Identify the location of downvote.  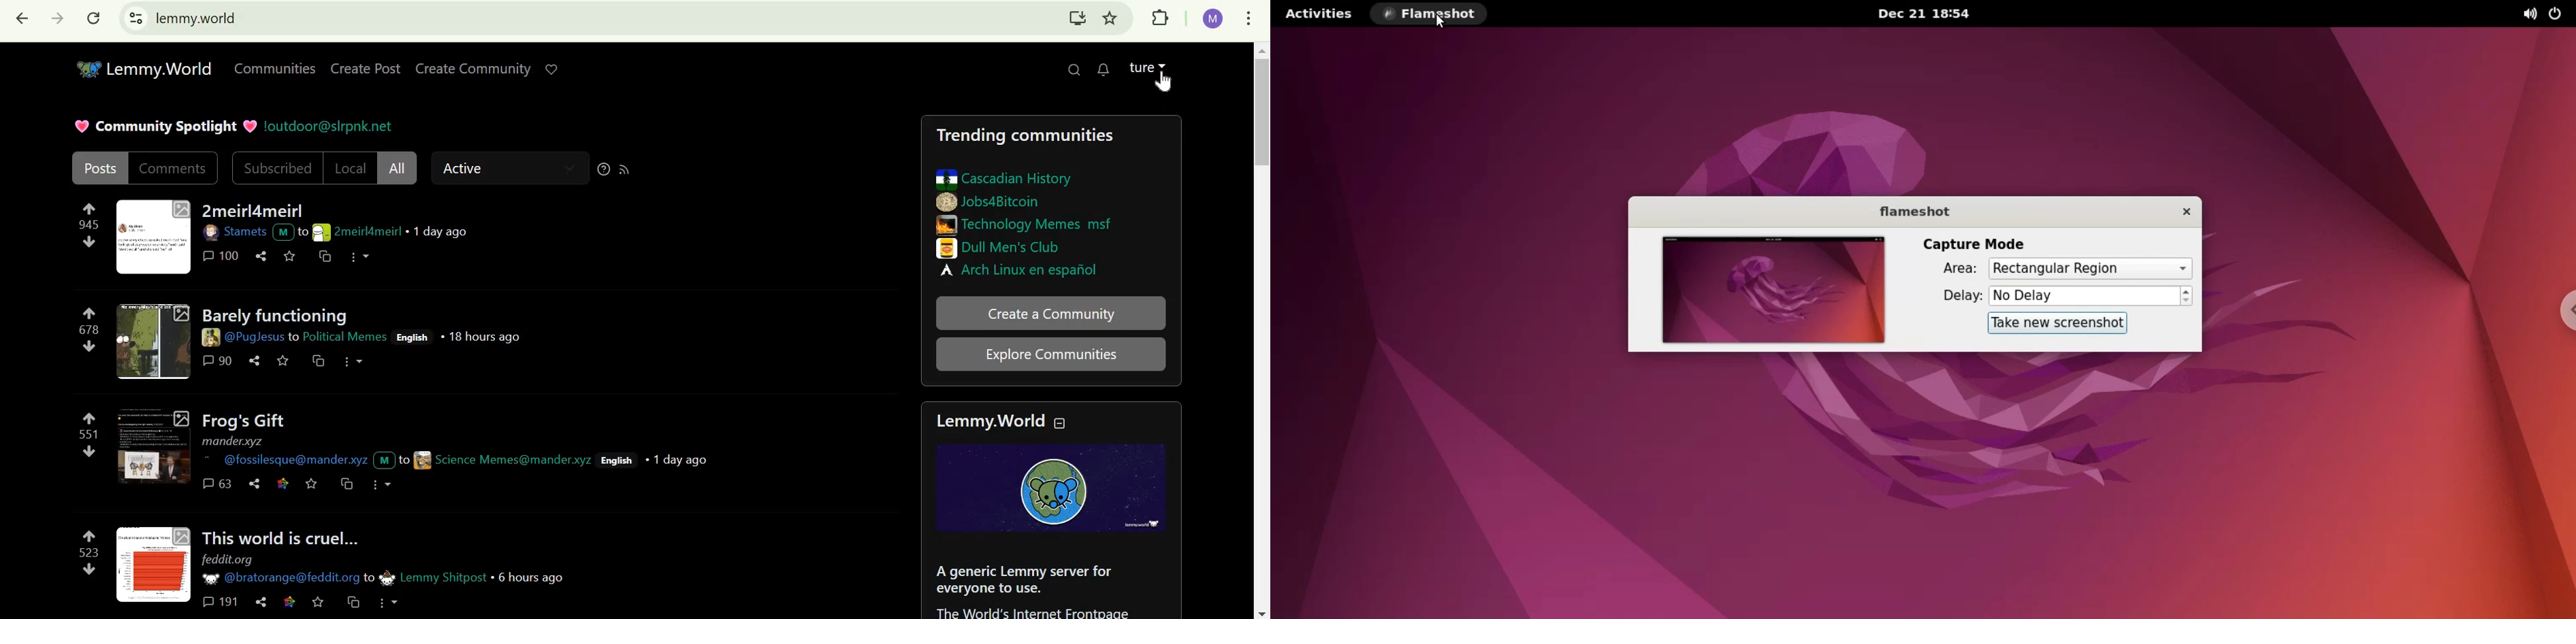
(88, 570).